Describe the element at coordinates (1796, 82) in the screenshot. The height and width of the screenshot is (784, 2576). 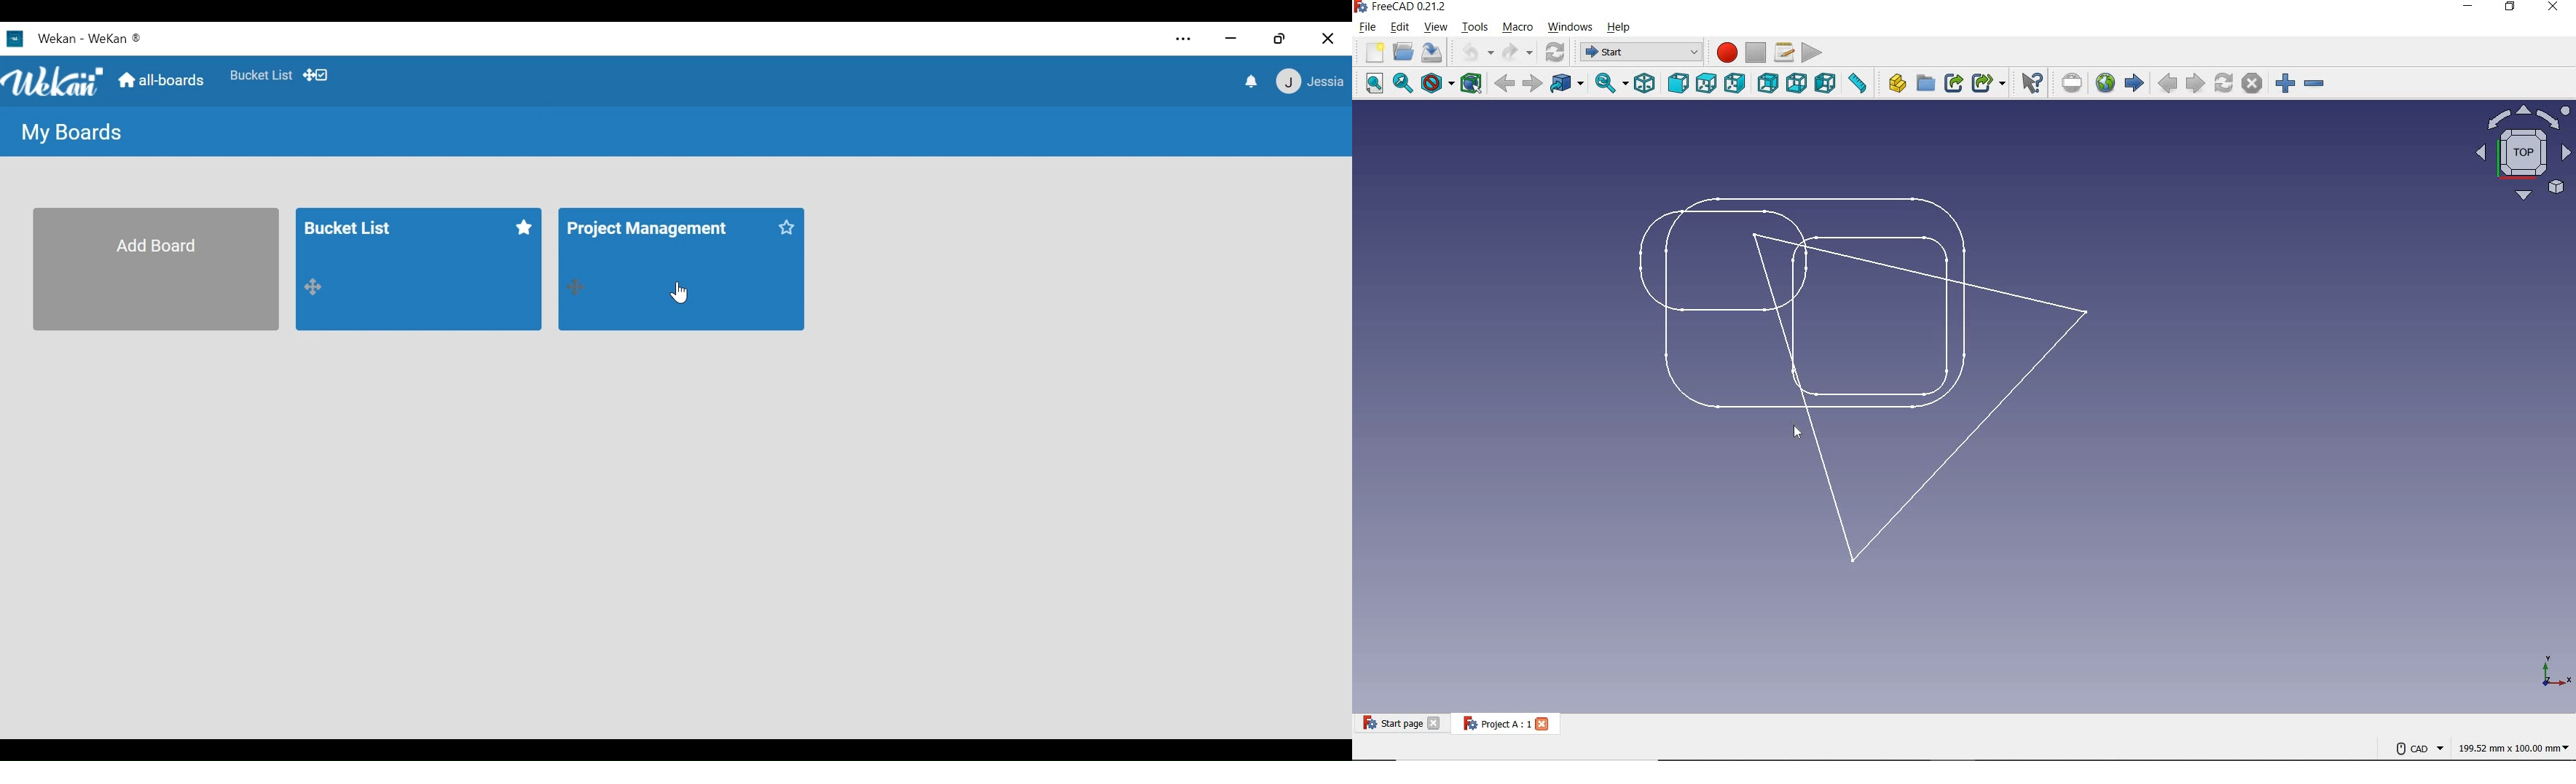
I see `BOTTOM` at that location.